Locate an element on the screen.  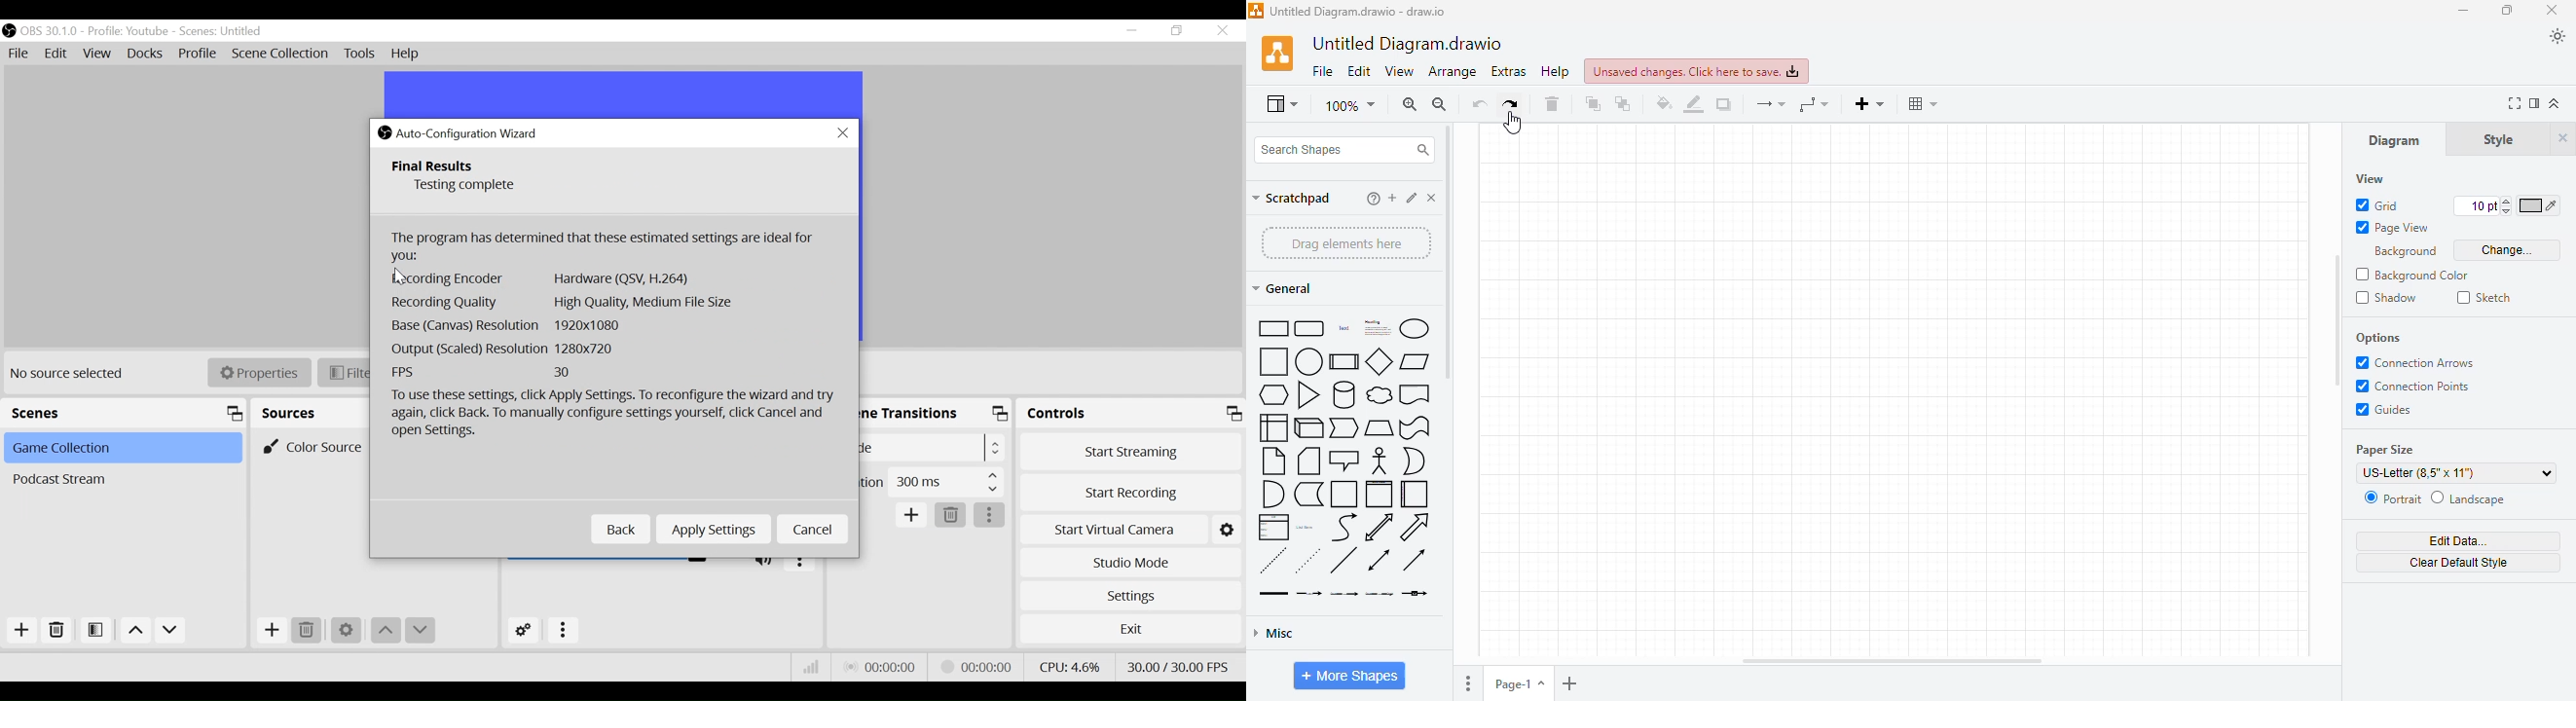
Remove is located at coordinates (55, 630).